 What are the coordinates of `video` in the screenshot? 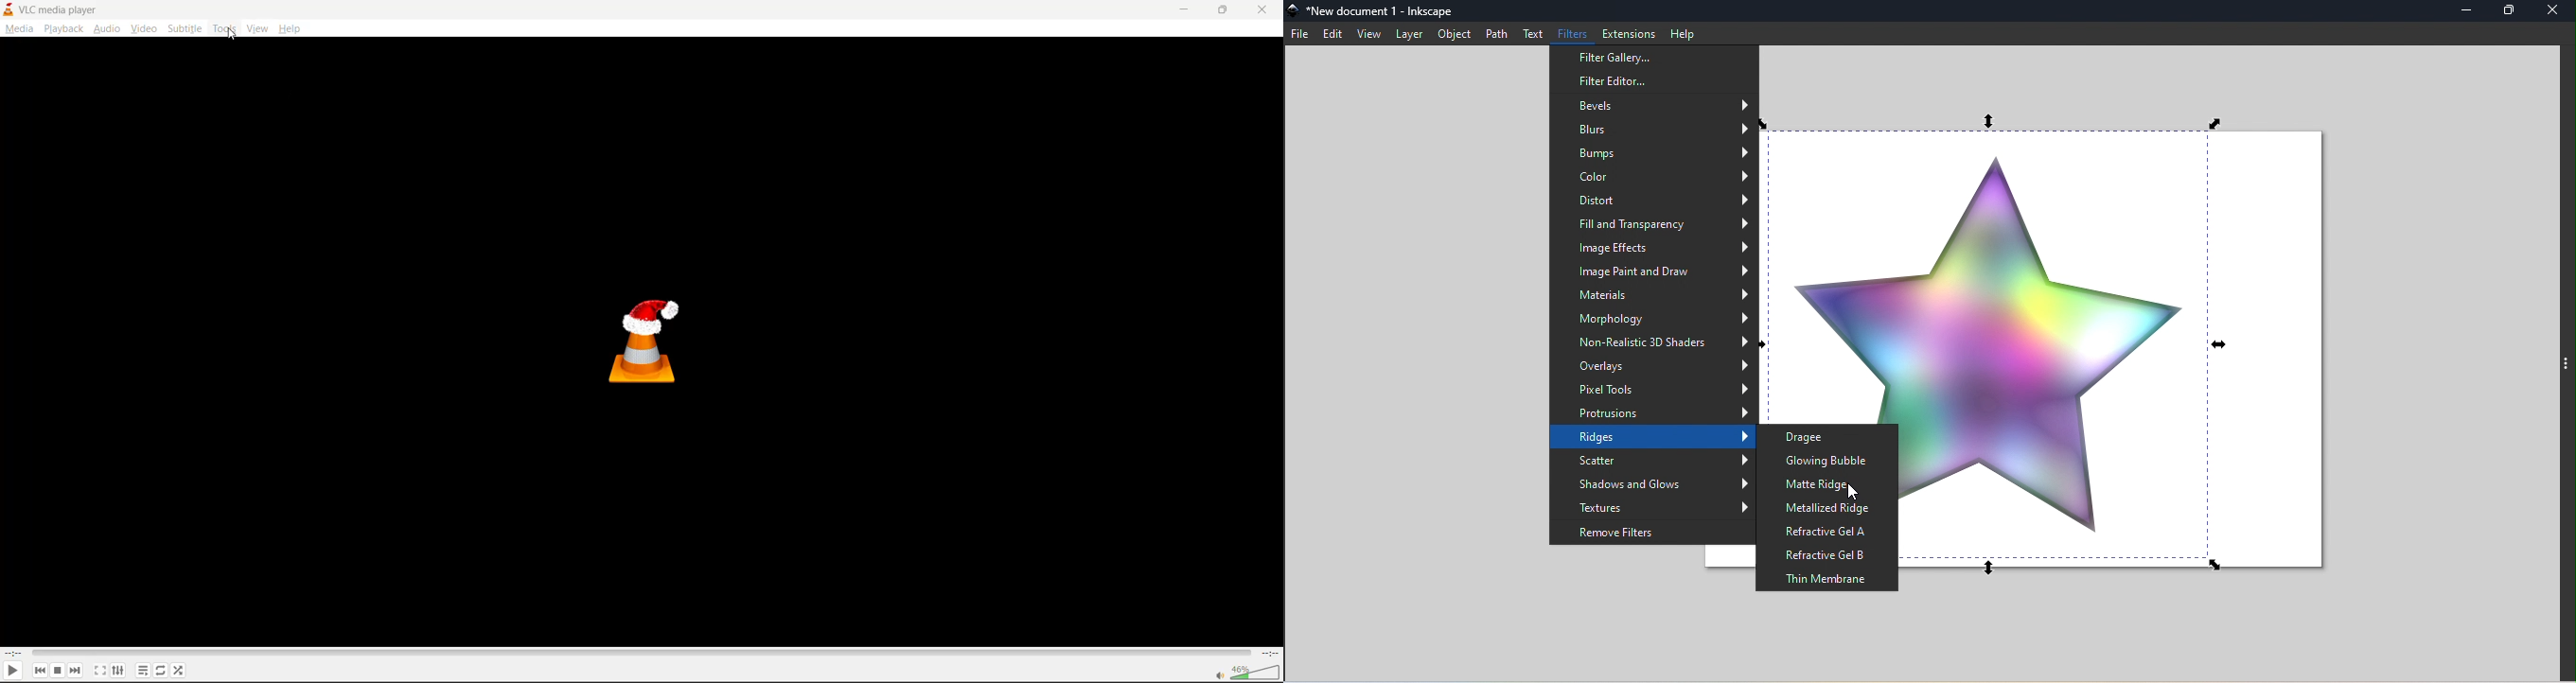 It's located at (144, 29).